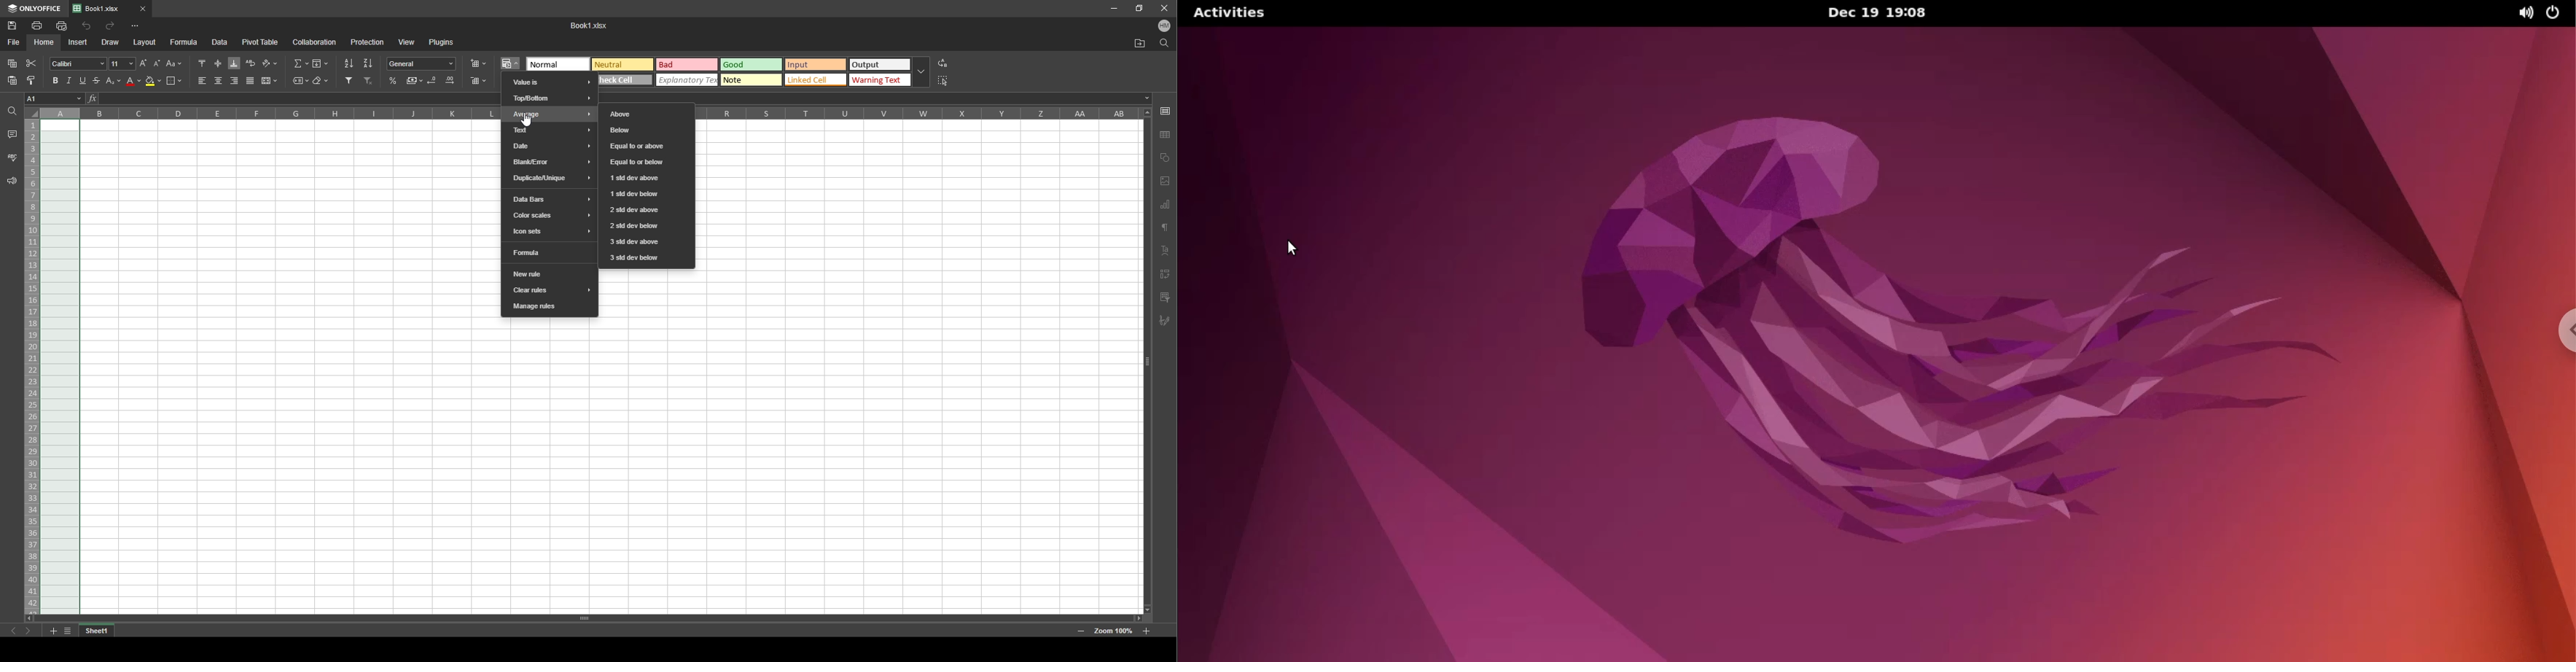  Describe the element at coordinates (251, 63) in the screenshot. I see `wrap text` at that location.